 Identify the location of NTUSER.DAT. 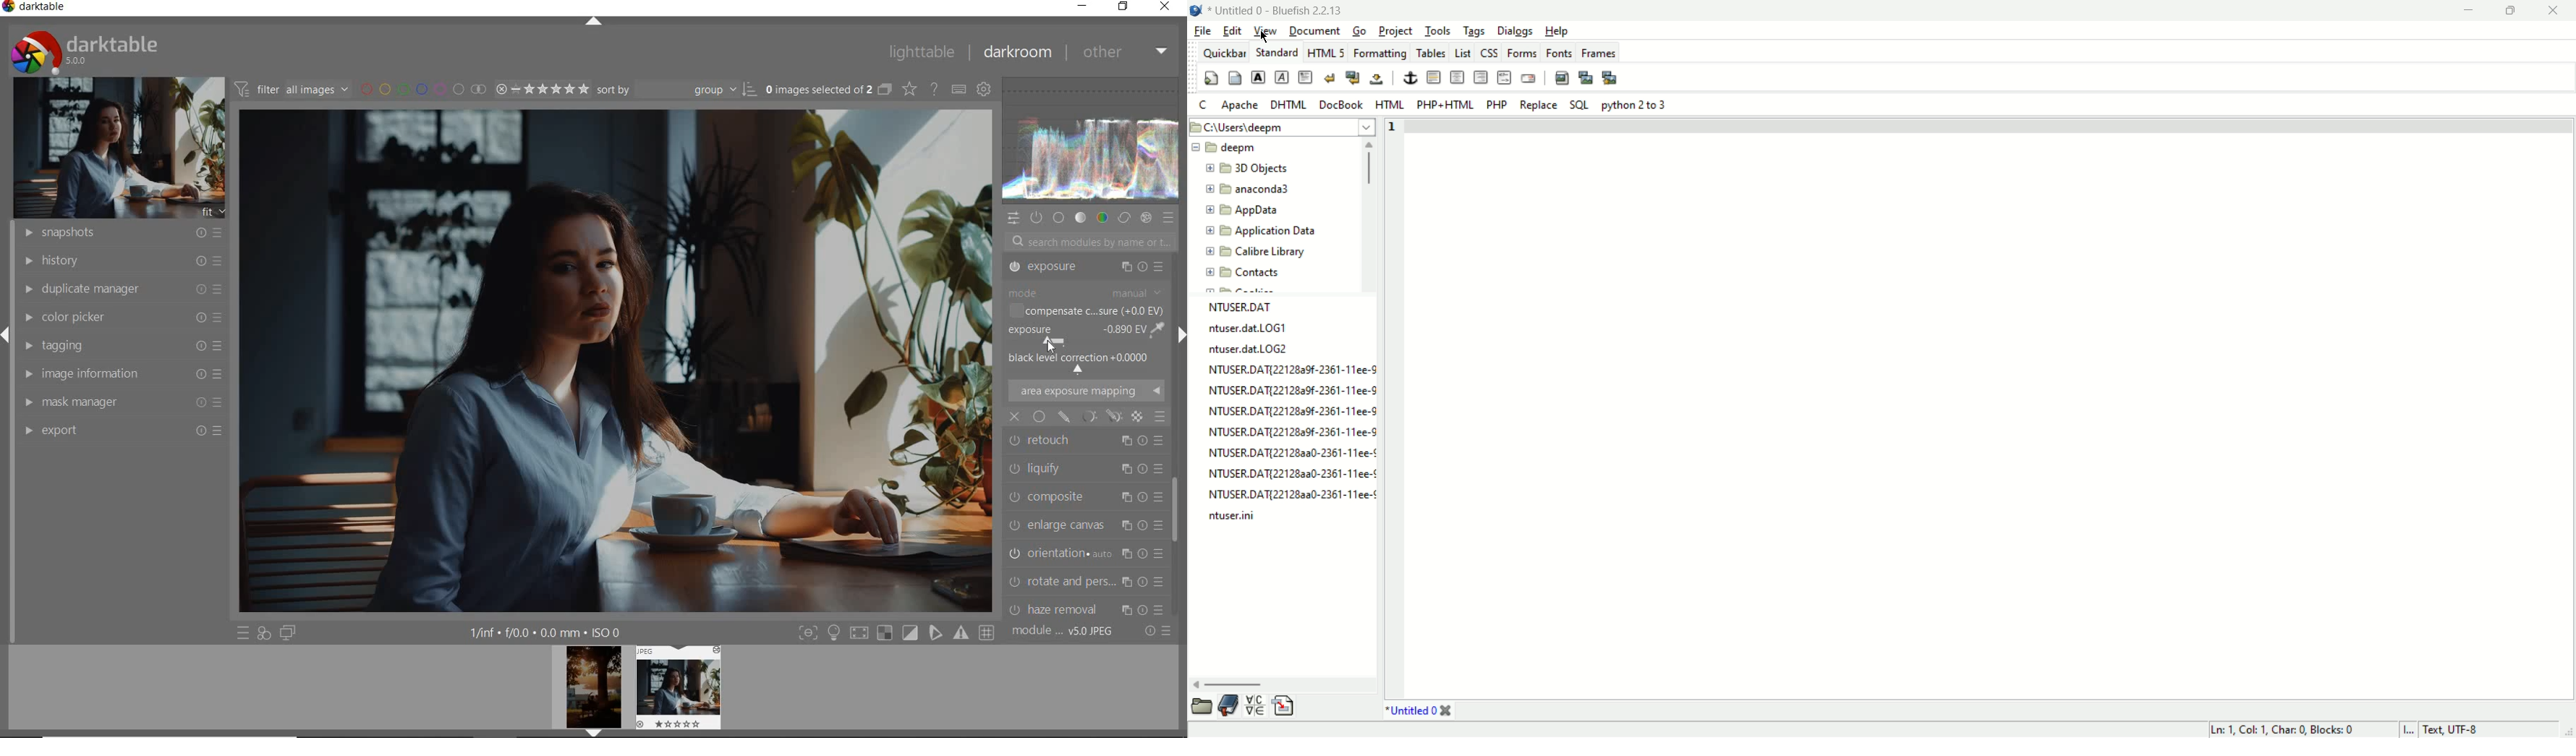
(1241, 306).